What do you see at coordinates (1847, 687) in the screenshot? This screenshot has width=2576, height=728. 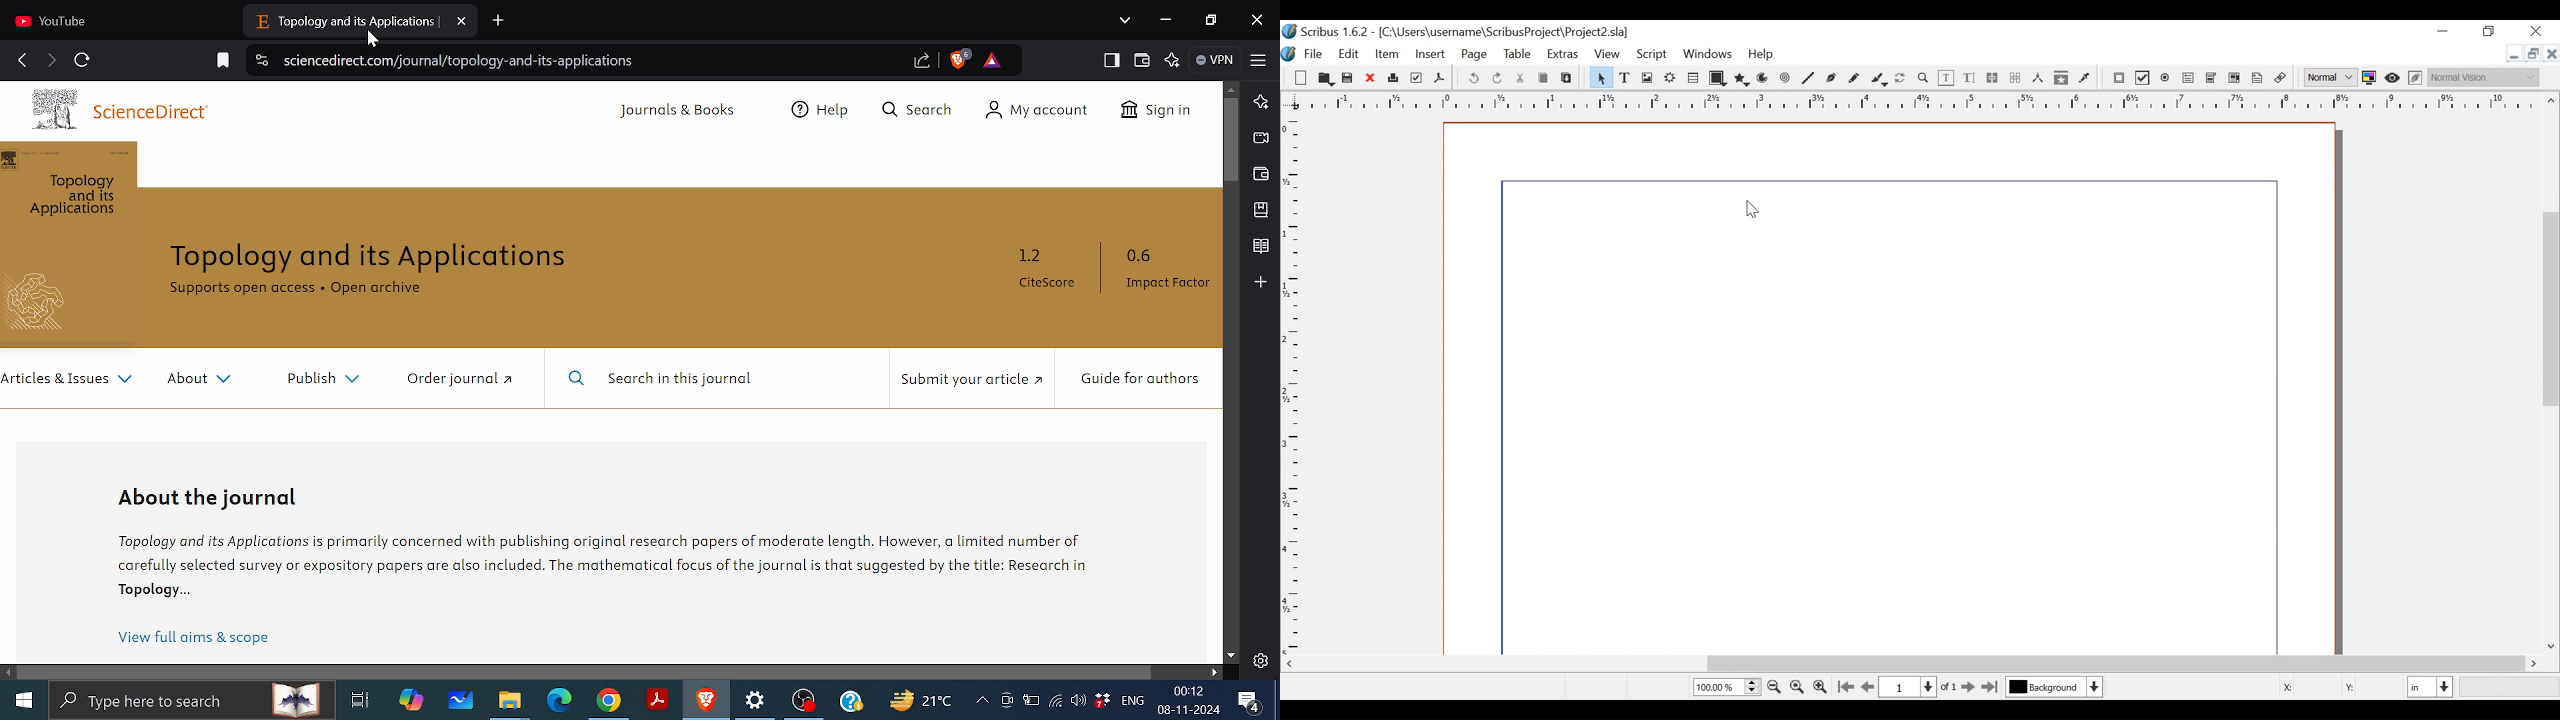 I see `Go to first Page` at bounding box center [1847, 687].